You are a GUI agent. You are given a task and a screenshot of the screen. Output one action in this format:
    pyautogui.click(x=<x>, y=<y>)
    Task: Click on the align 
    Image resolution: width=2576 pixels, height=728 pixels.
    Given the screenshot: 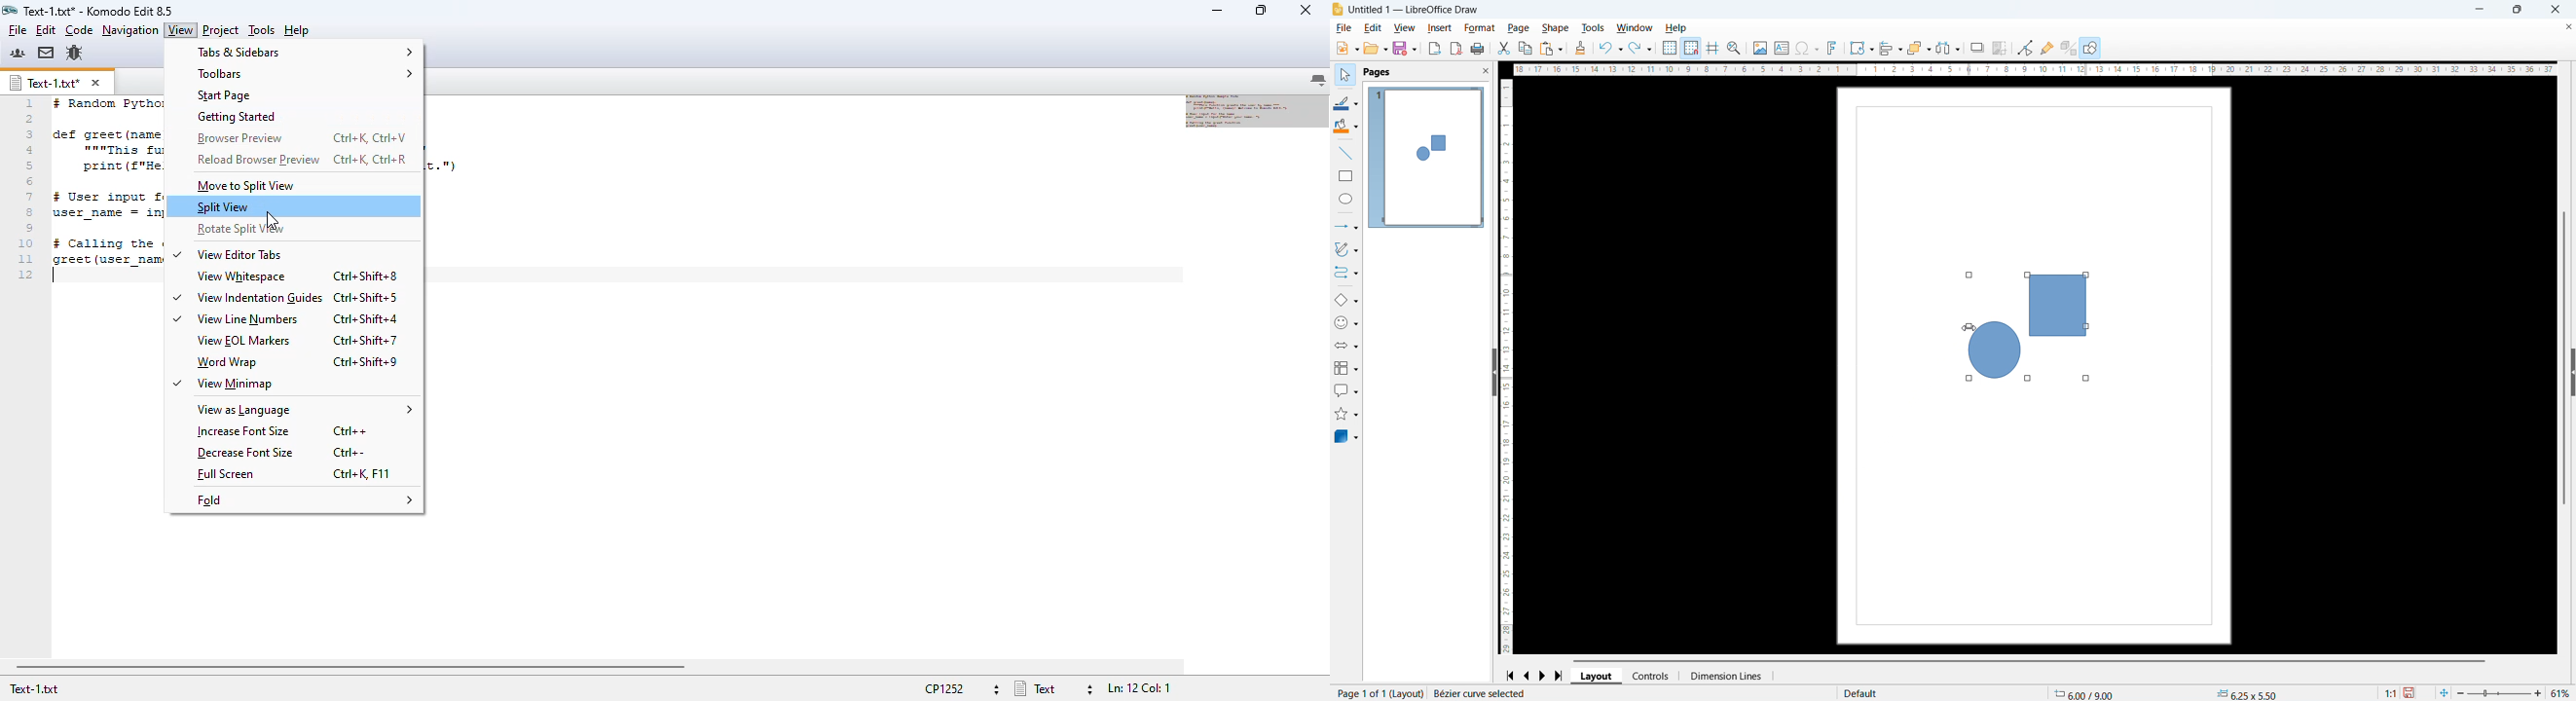 What is the action you would take?
    pyautogui.click(x=1891, y=47)
    